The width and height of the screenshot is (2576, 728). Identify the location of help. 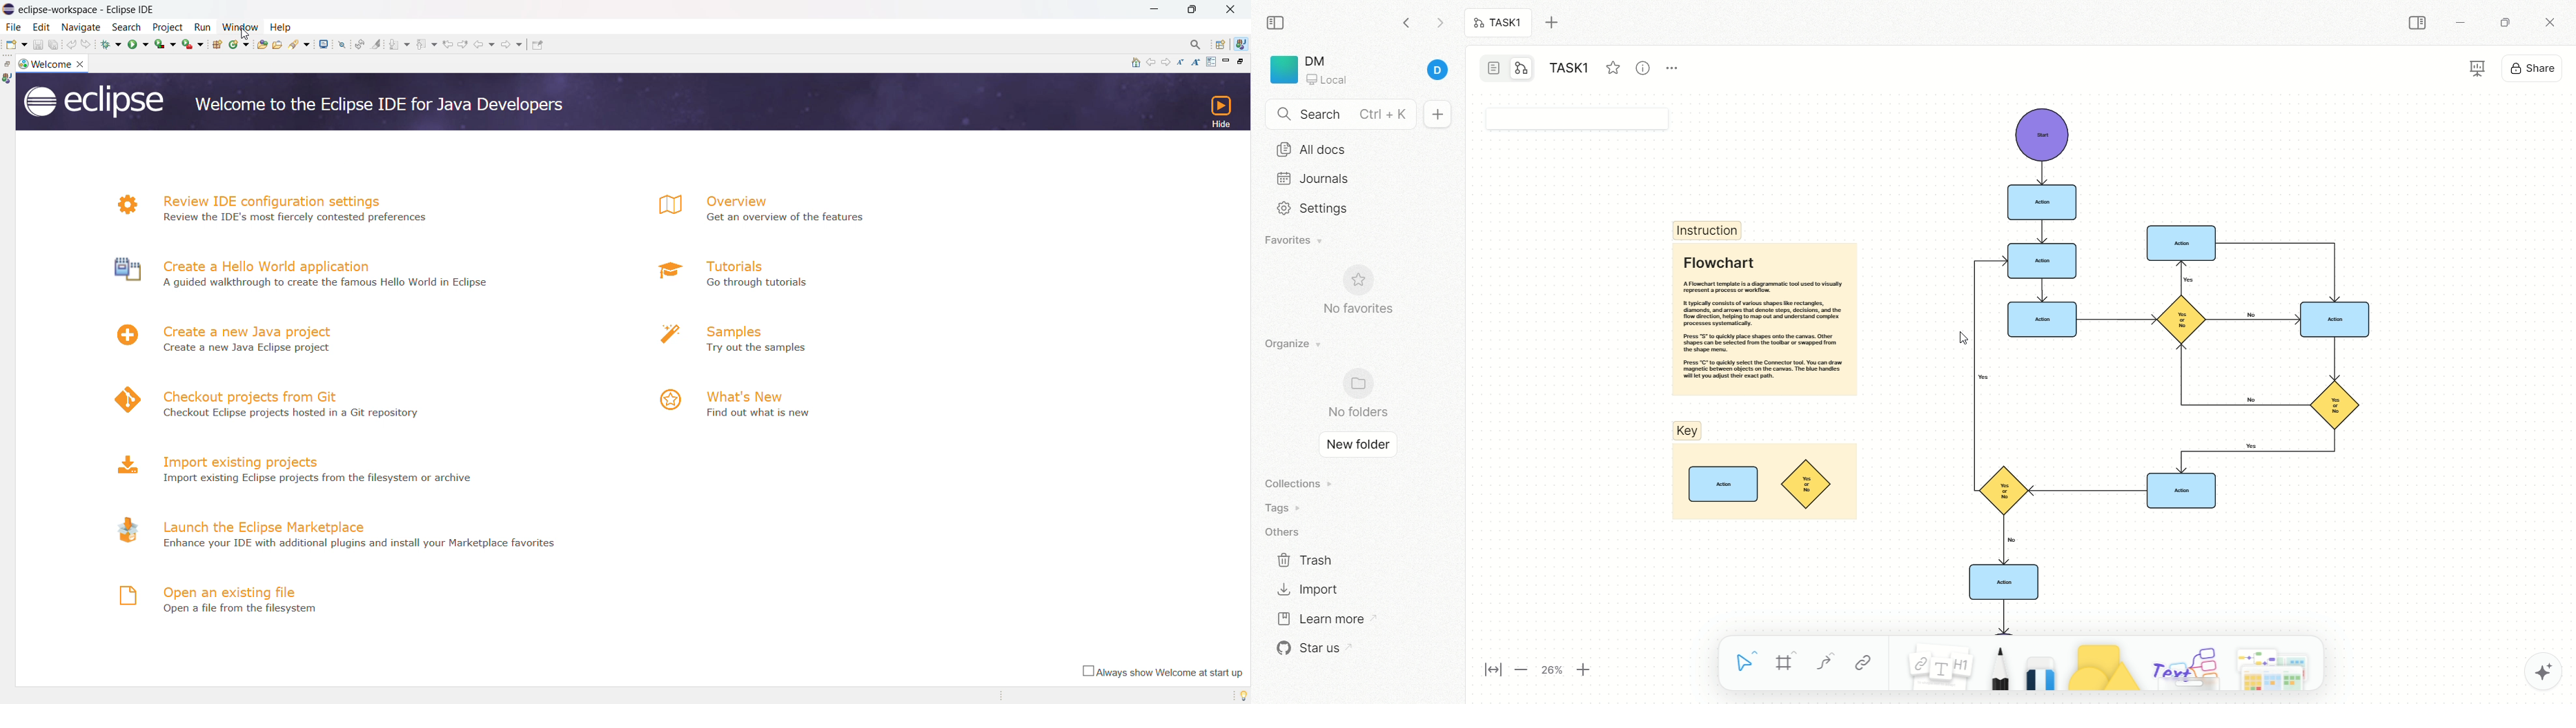
(280, 27).